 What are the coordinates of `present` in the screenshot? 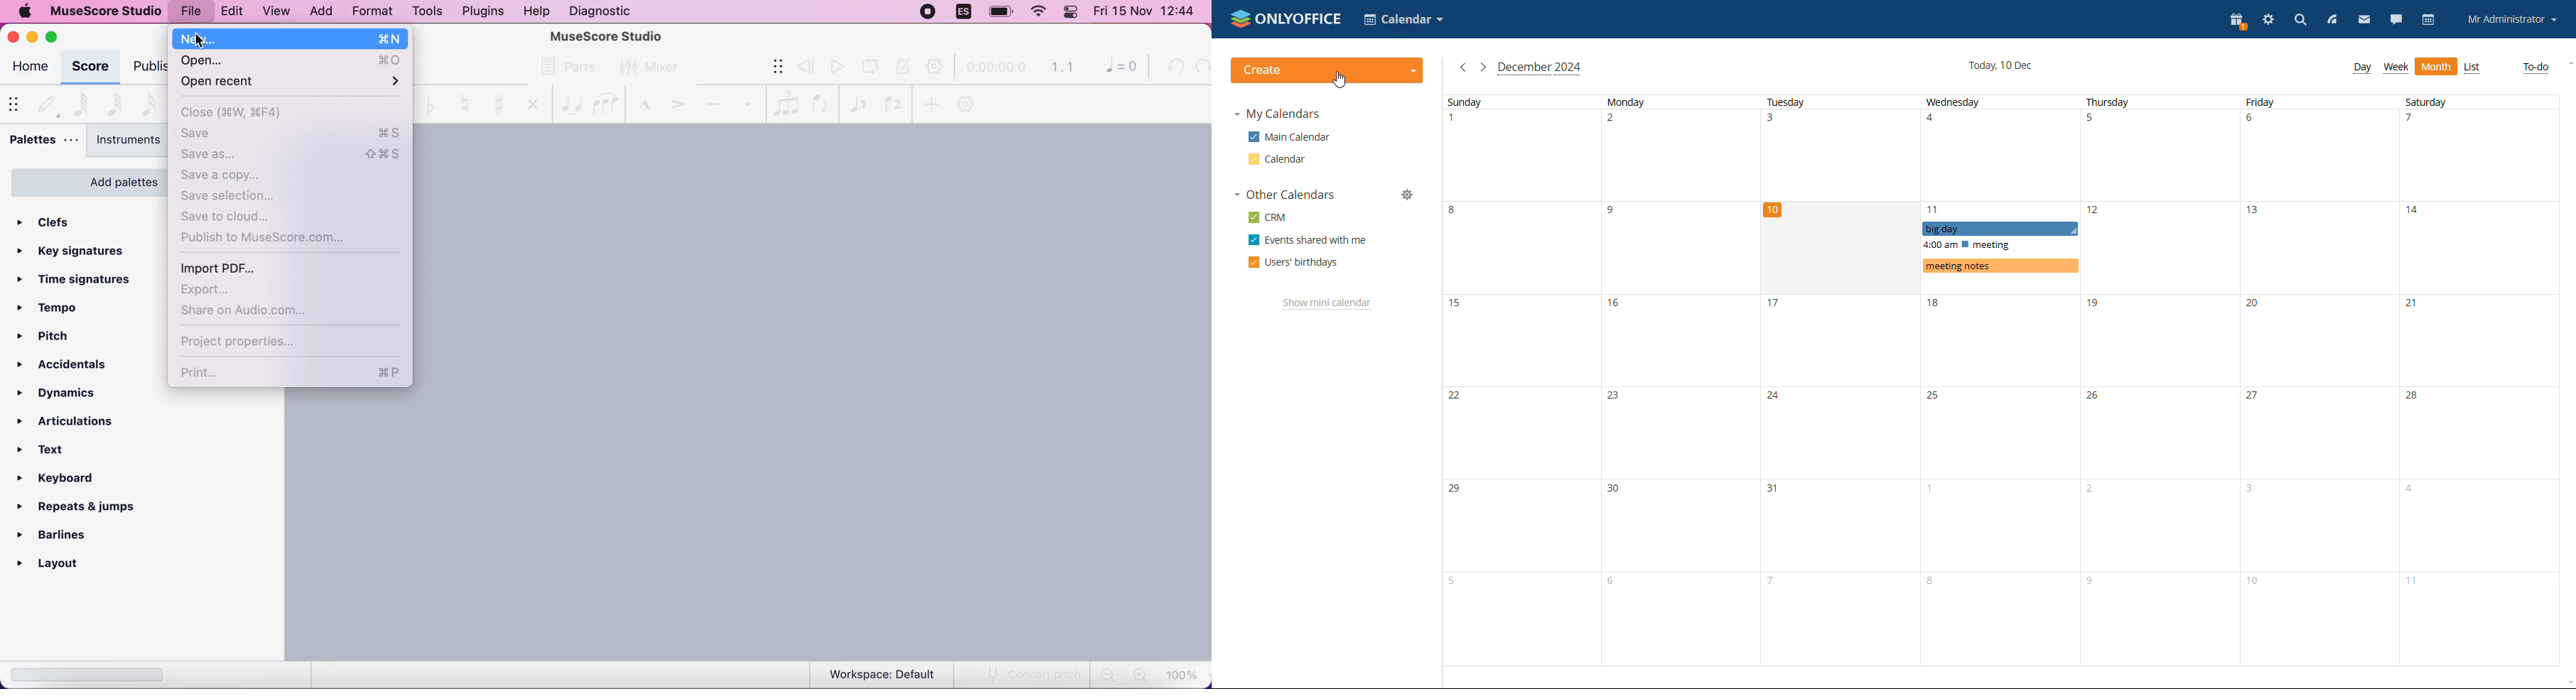 It's located at (2236, 21).